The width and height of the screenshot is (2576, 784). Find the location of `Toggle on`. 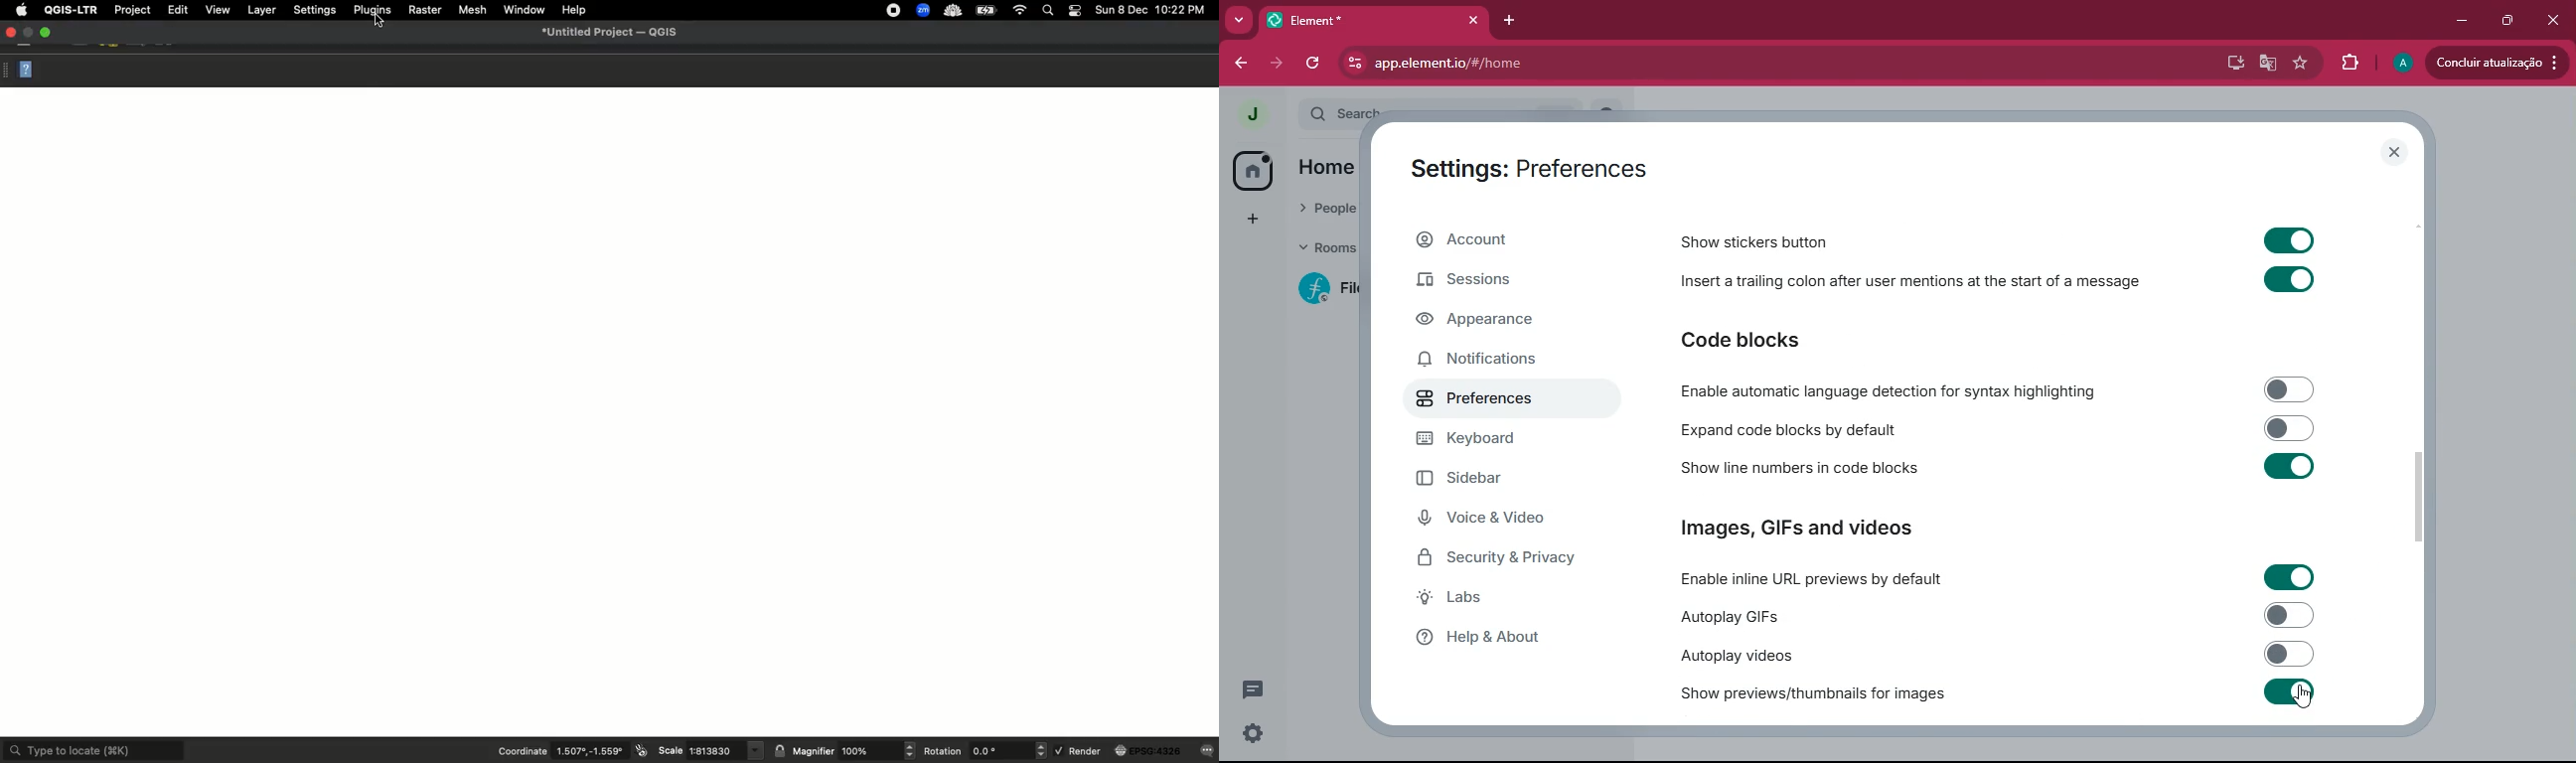

Toggle on is located at coordinates (2291, 238).